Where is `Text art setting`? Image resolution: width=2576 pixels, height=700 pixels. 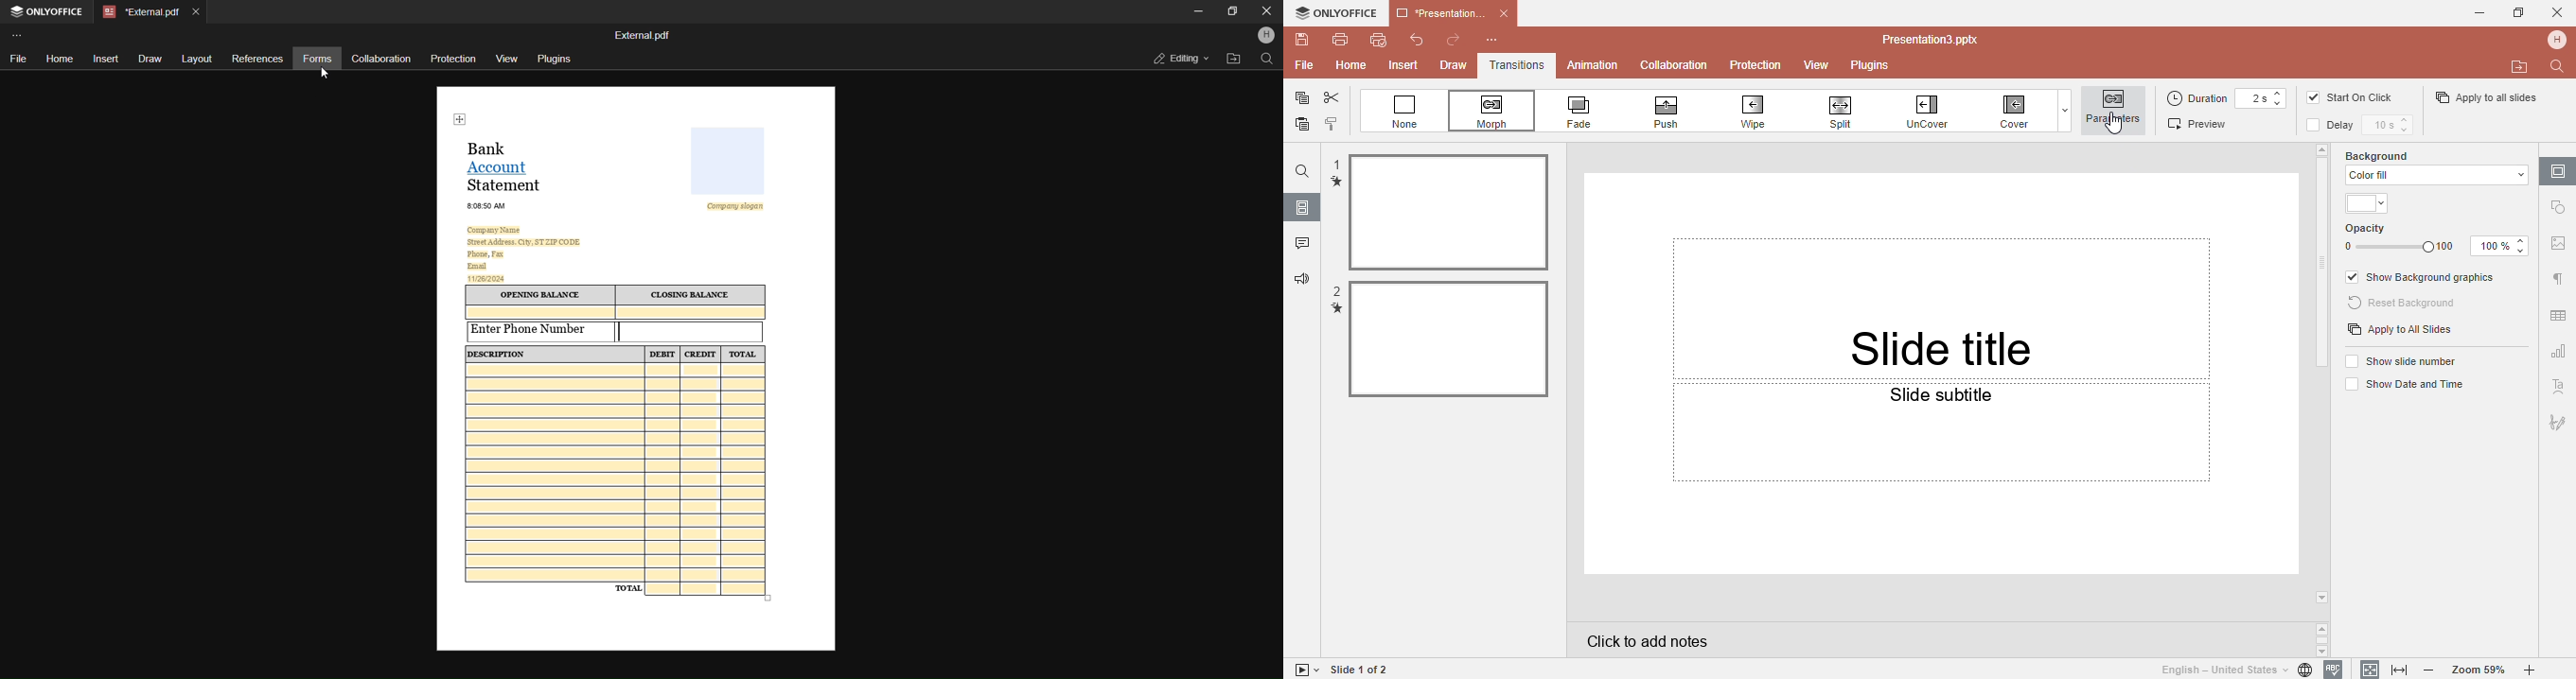 Text art setting is located at coordinates (2558, 386).